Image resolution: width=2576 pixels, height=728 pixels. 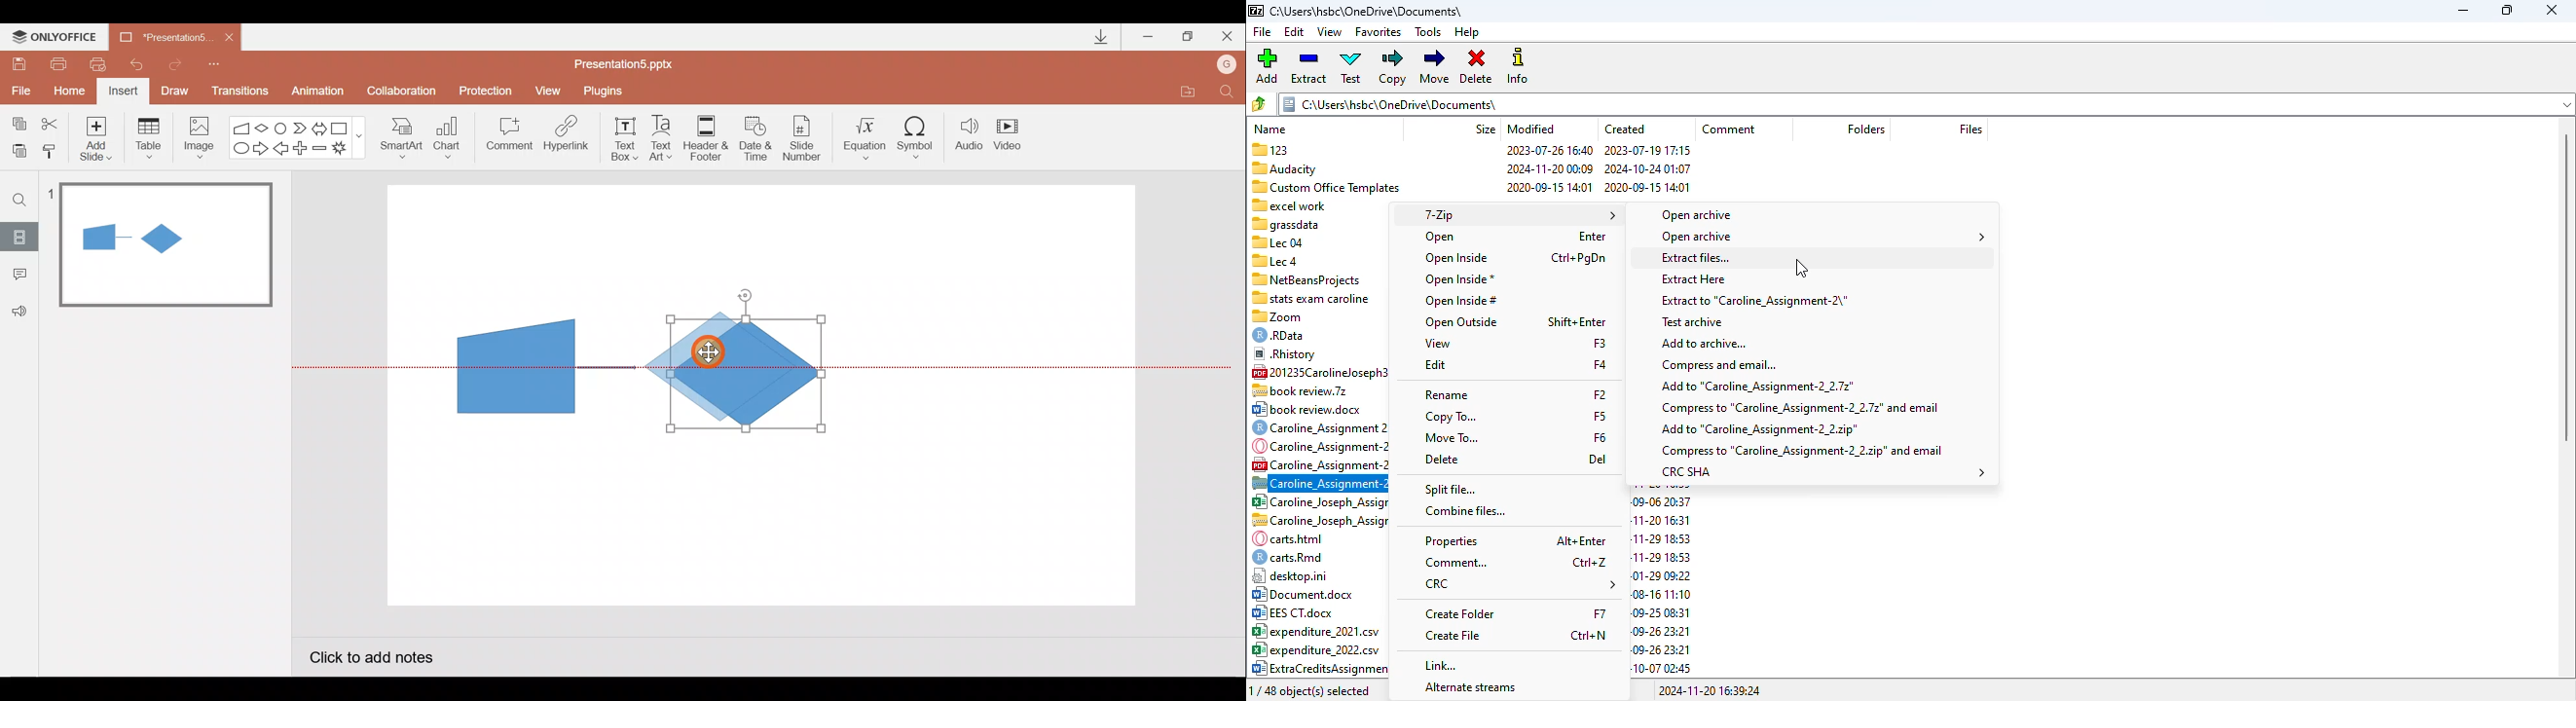 What do you see at coordinates (1728, 129) in the screenshot?
I see `comment` at bounding box center [1728, 129].